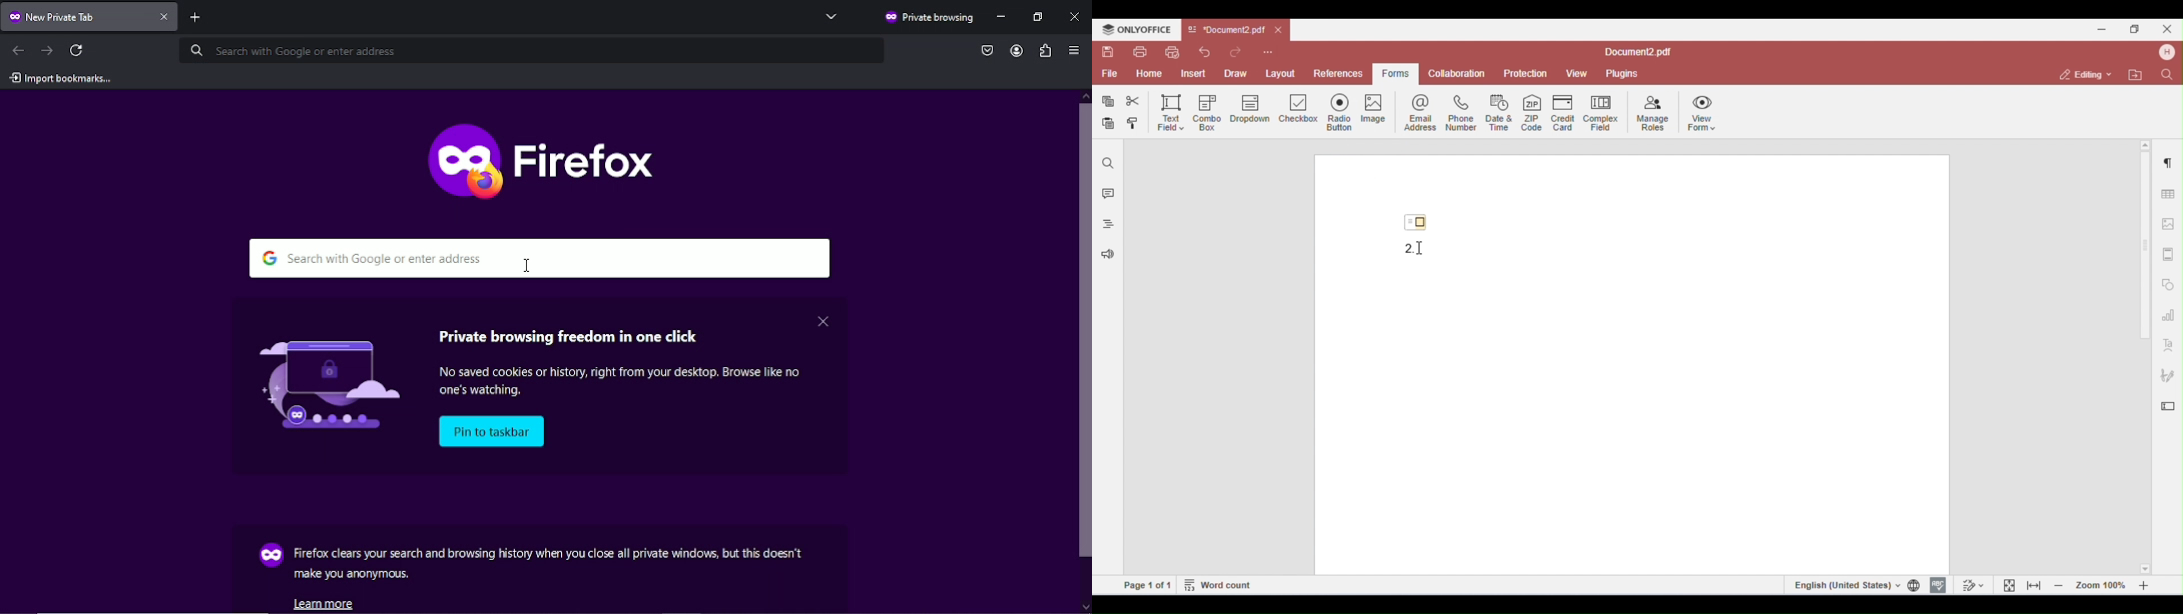  I want to click on list all tabs, so click(832, 16).